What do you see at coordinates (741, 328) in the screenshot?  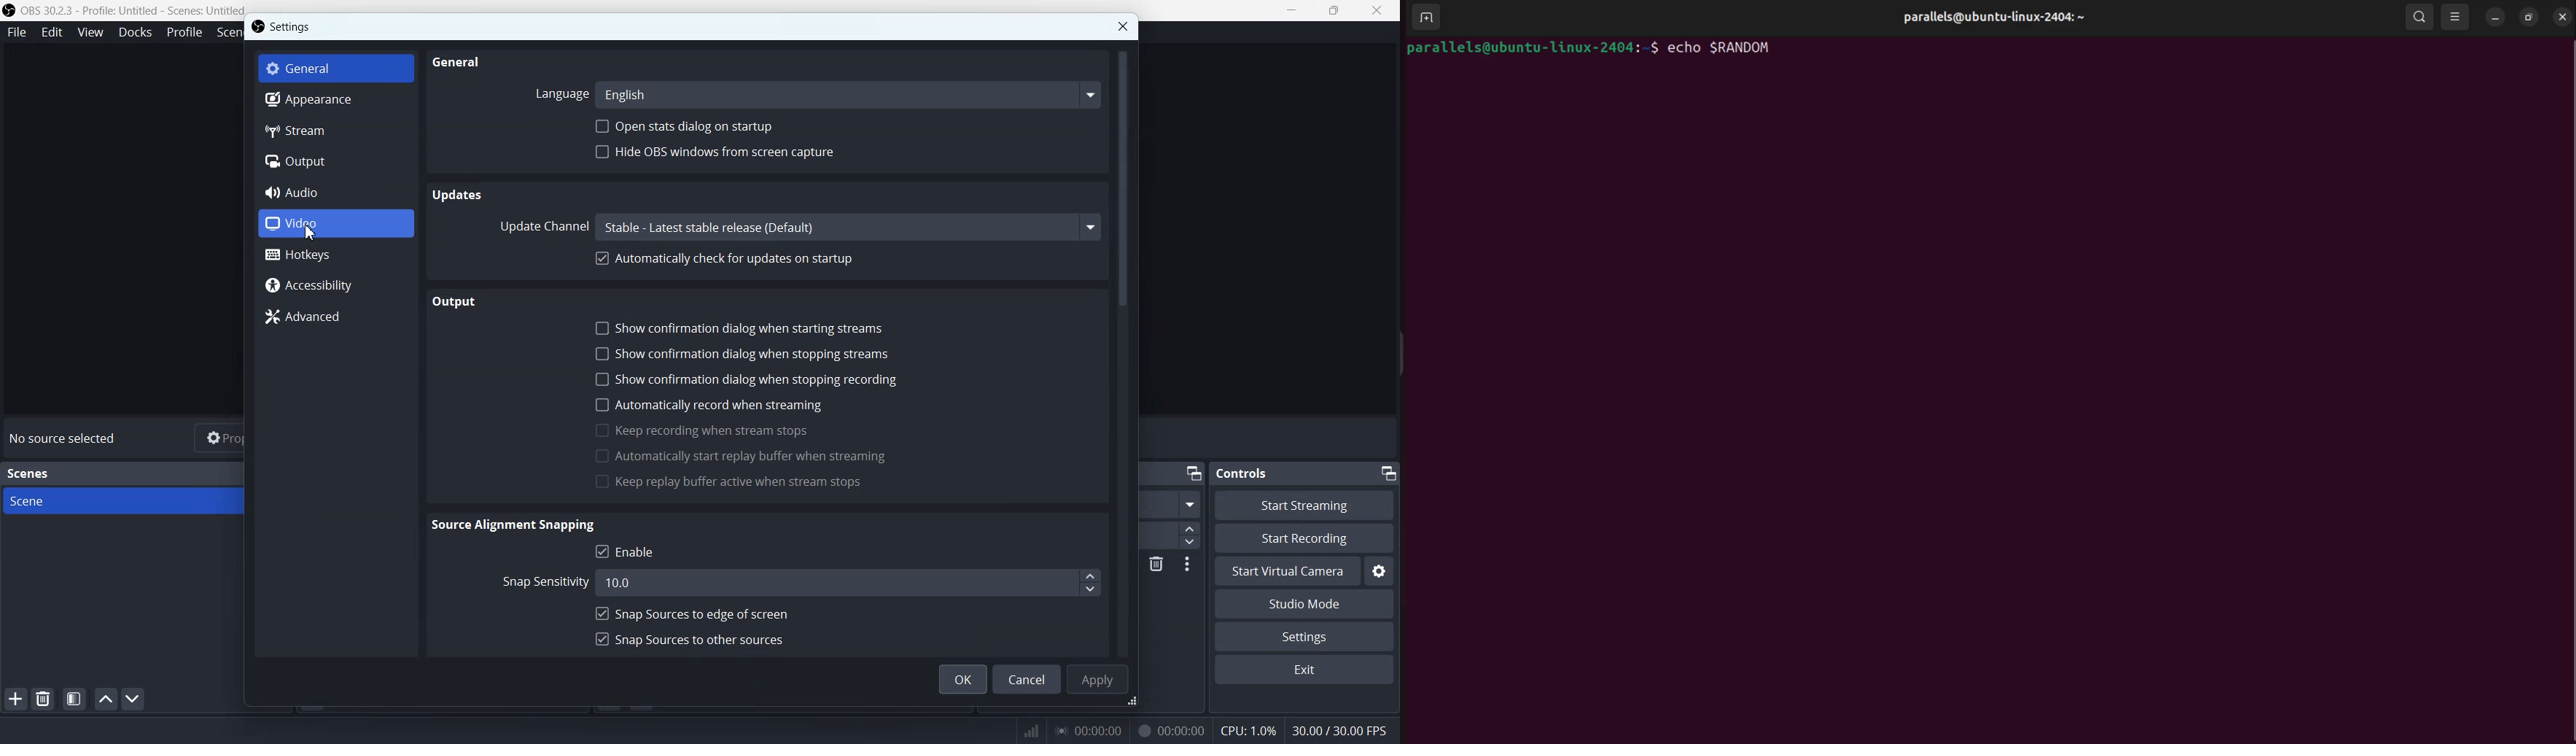 I see `Show confirmation dialog when starting streams` at bounding box center [741, 328].